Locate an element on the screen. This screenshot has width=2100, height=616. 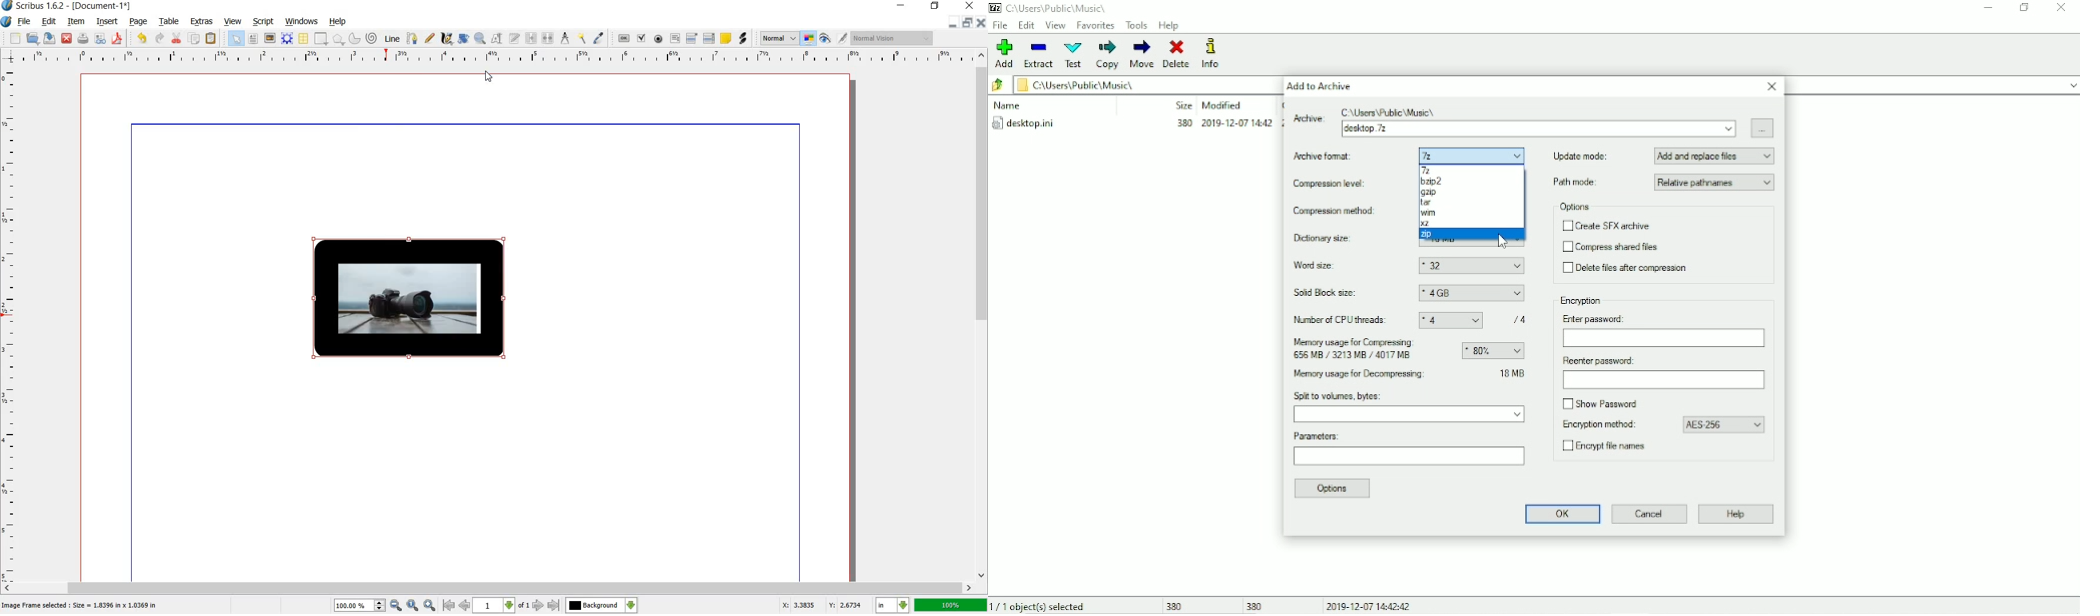
Copy is located at coordinates (1108, 54).